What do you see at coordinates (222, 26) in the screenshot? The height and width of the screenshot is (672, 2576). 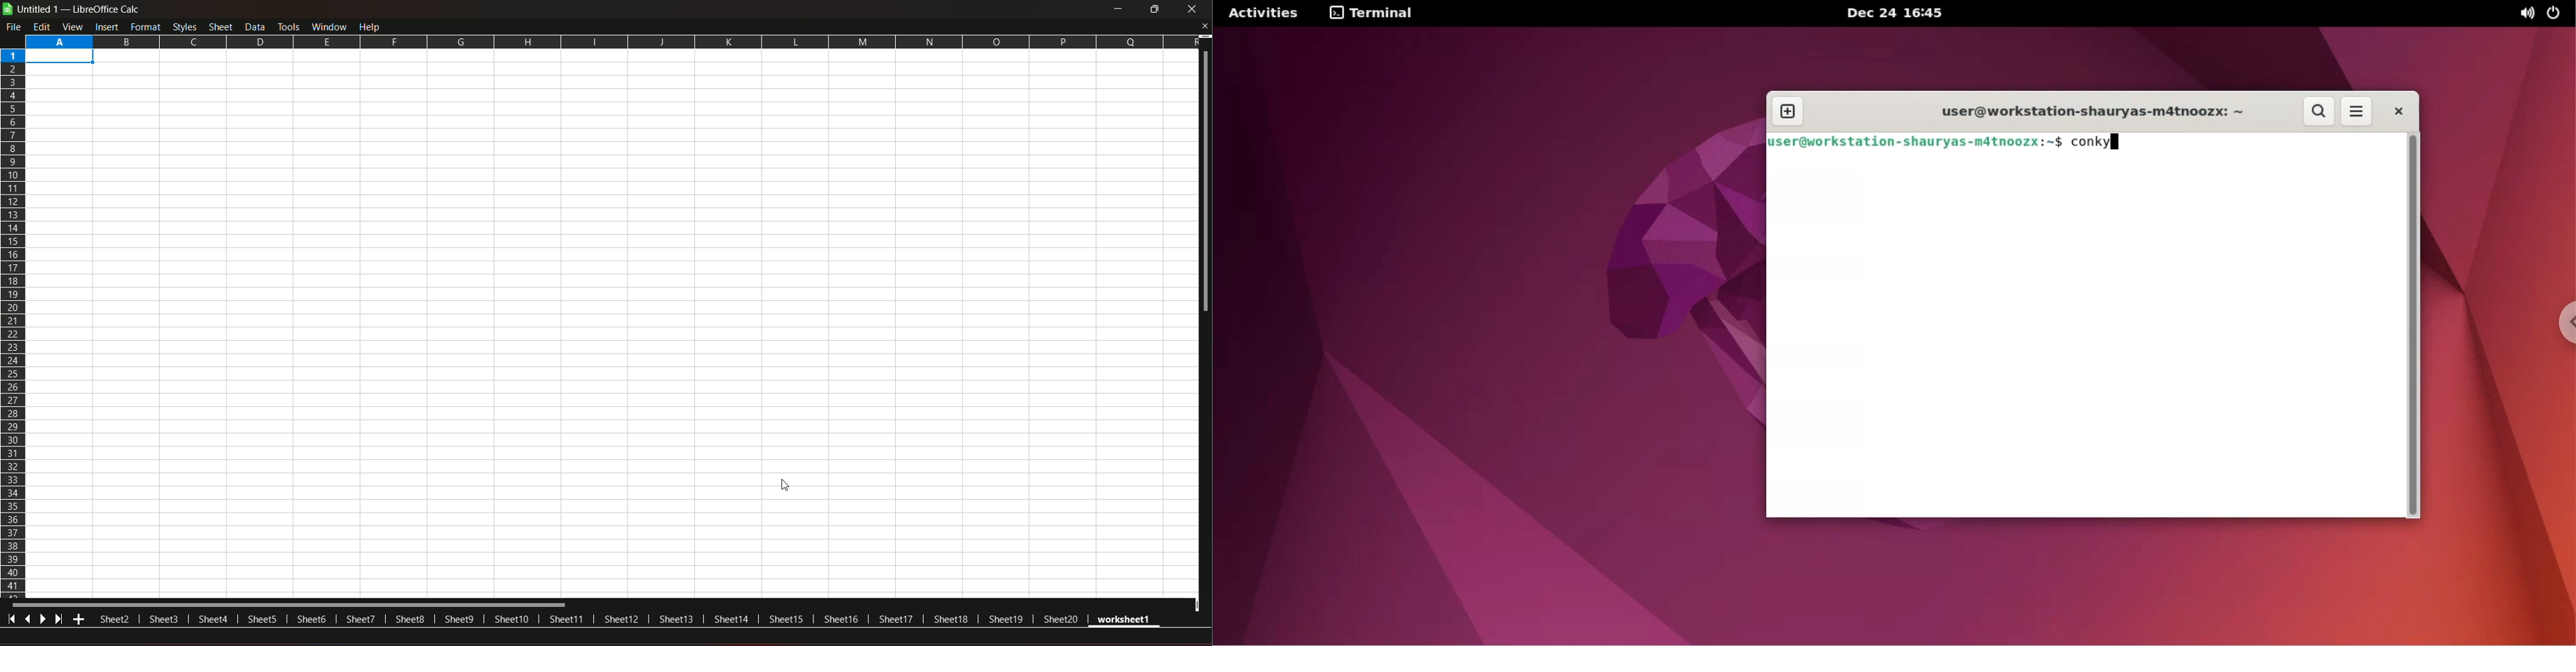 I see `Sheet` at bounding box center [222, 26].